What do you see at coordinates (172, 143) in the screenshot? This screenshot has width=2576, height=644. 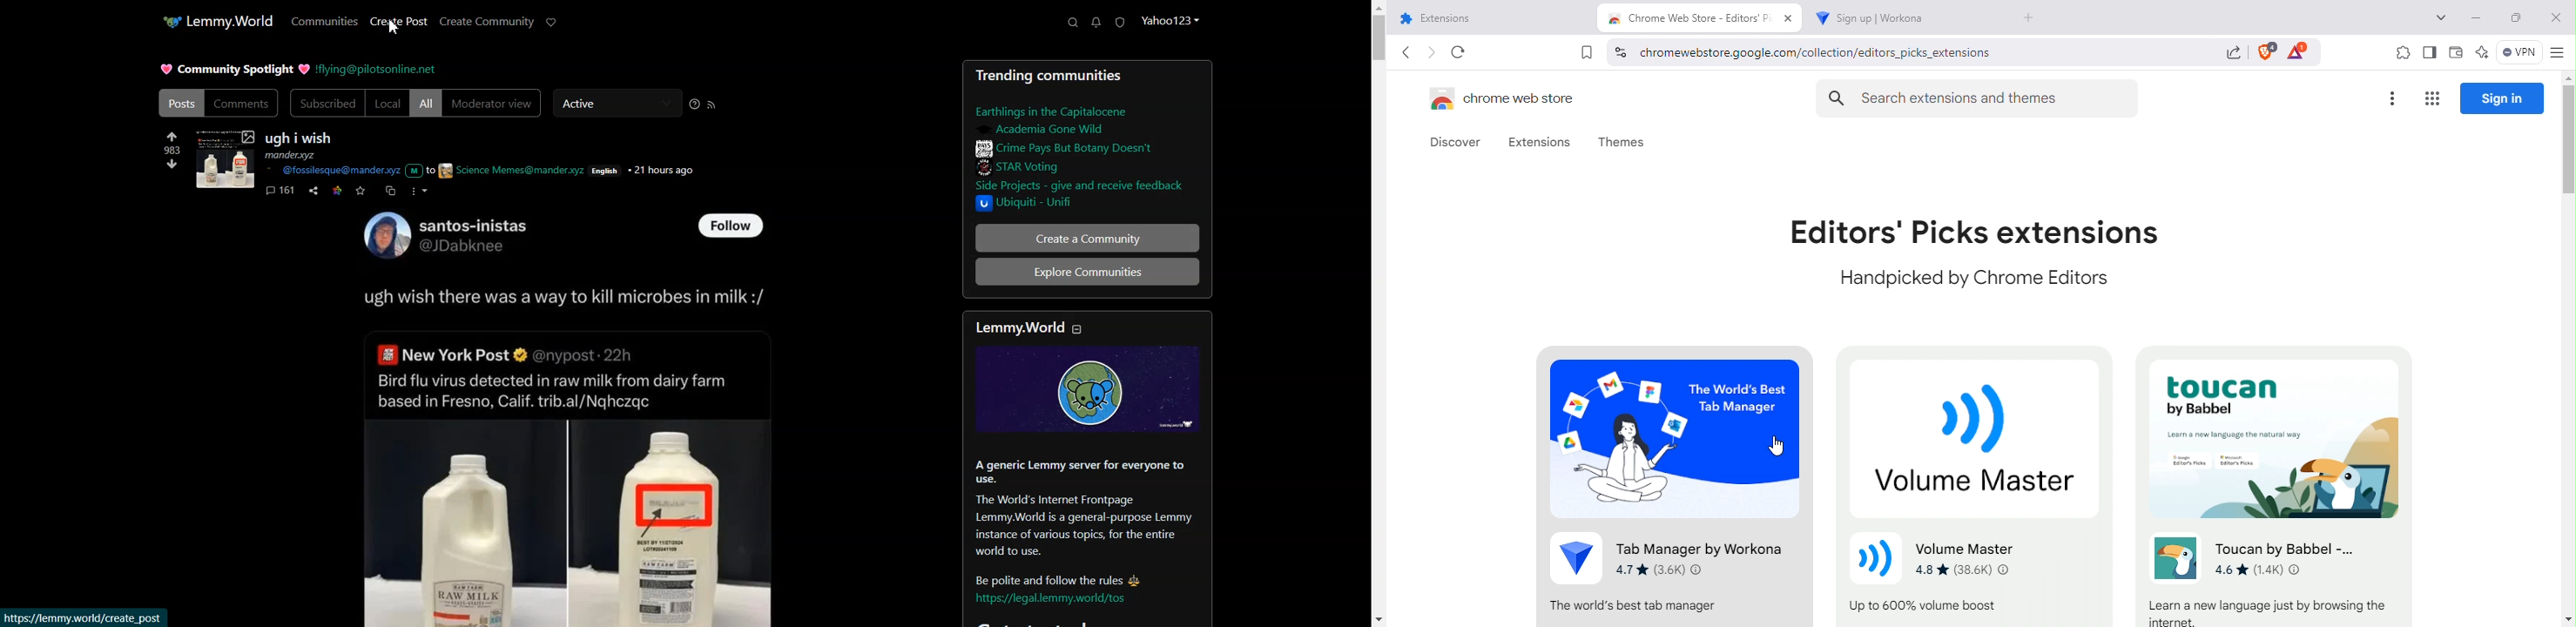 I see `Up vote` at bounding box center [172, 143].